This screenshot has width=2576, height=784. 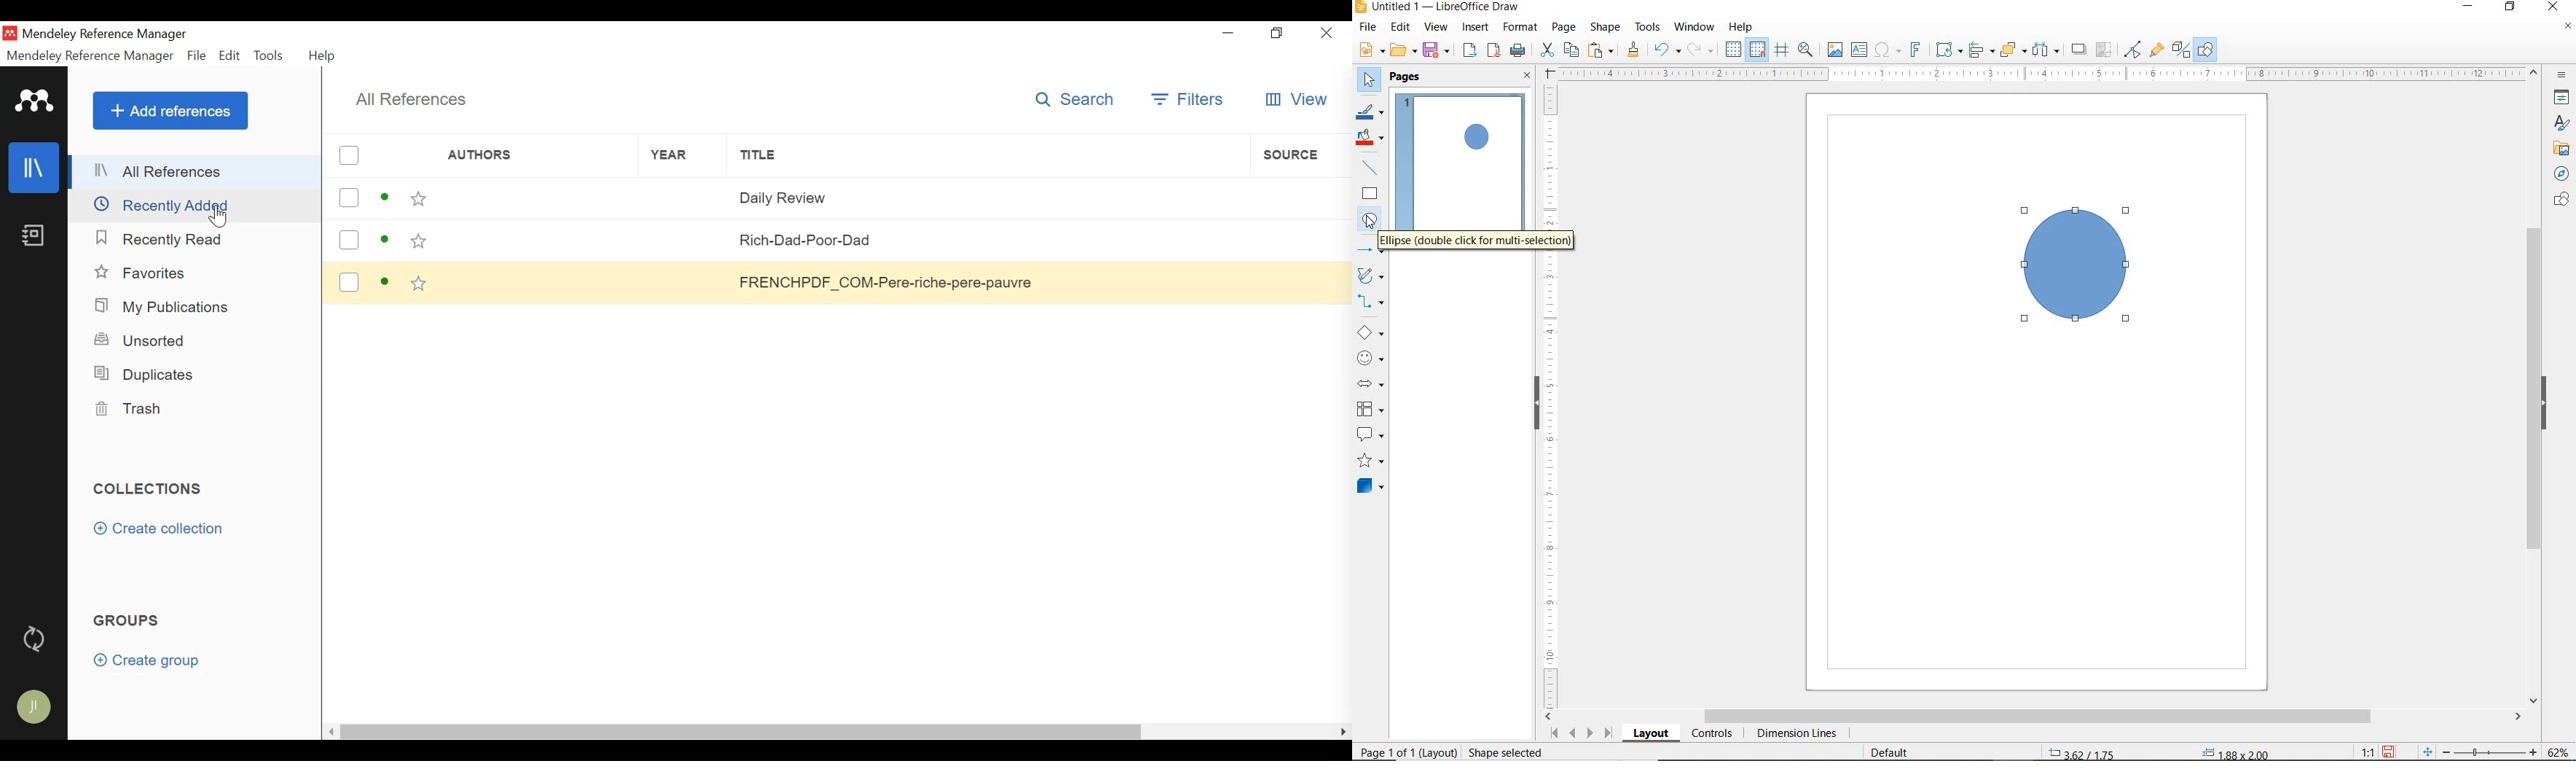 What do you see at coordinates (1694, 27) in the screenshot?
I see `WINDOW` at bounding box center [1694, 27].